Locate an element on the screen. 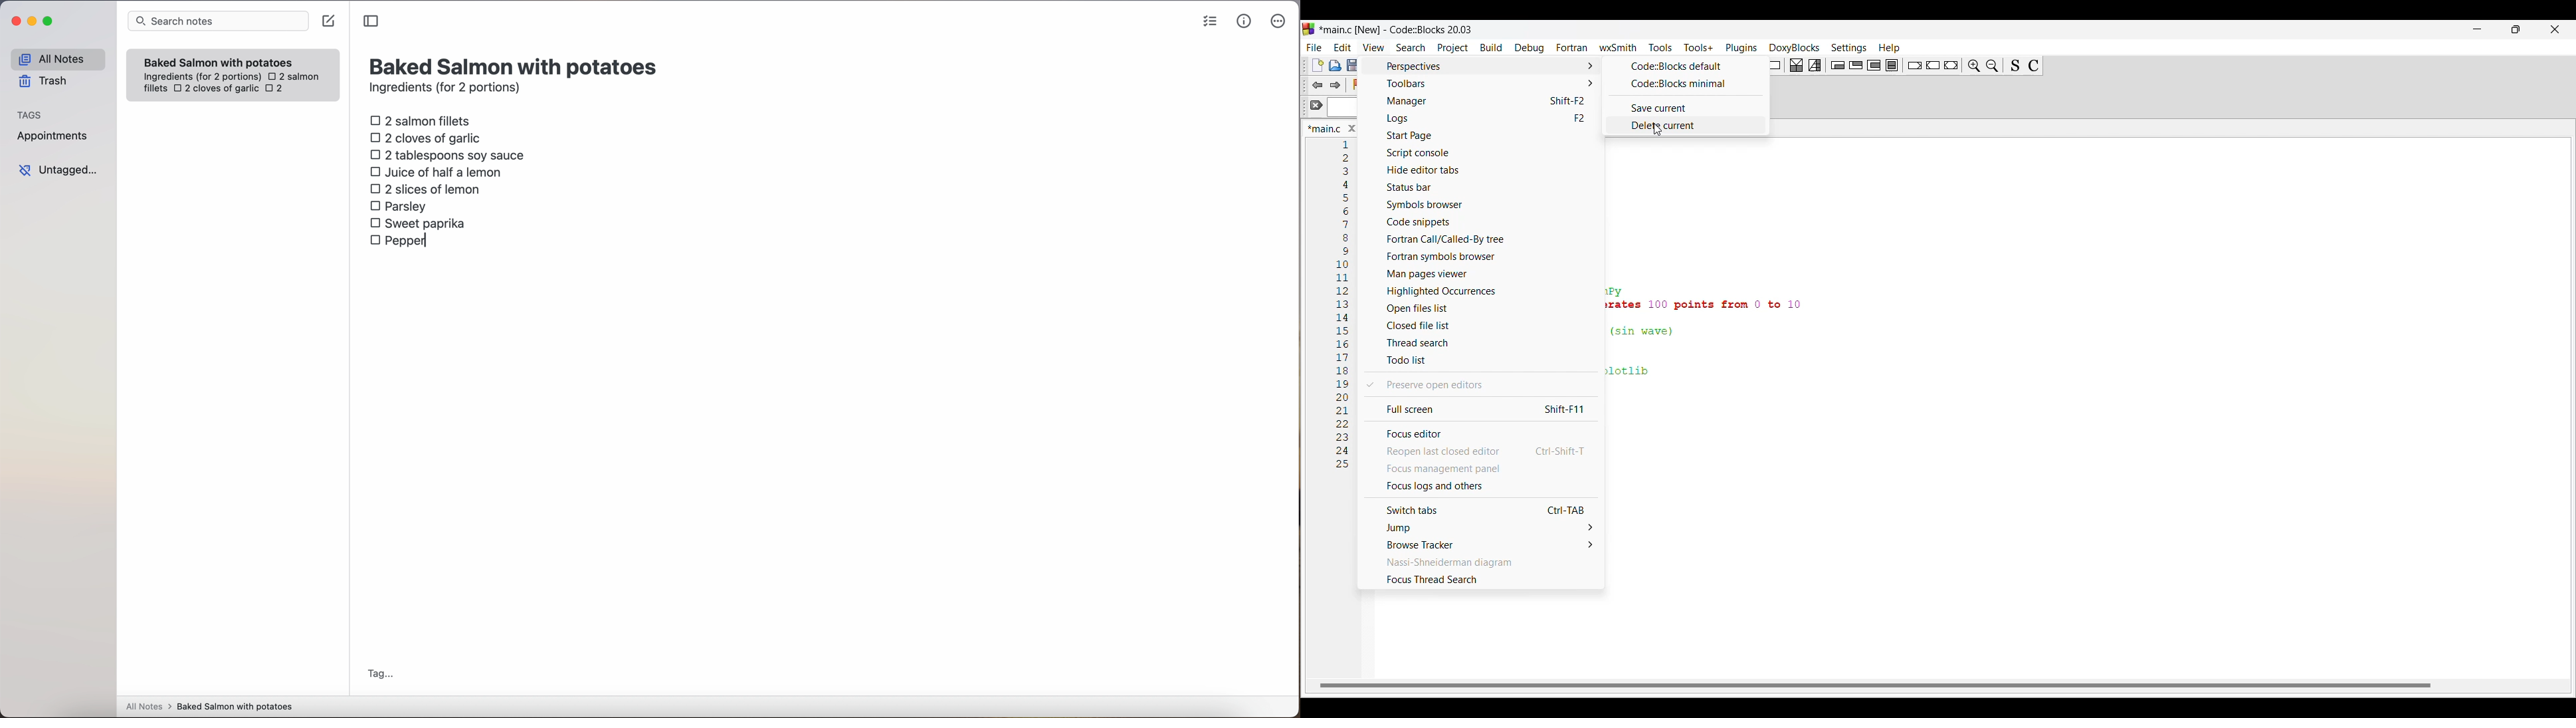 The height and width of the screenshot is (728, 2576). minimize Simplenote is located at coordinates (32, 22).